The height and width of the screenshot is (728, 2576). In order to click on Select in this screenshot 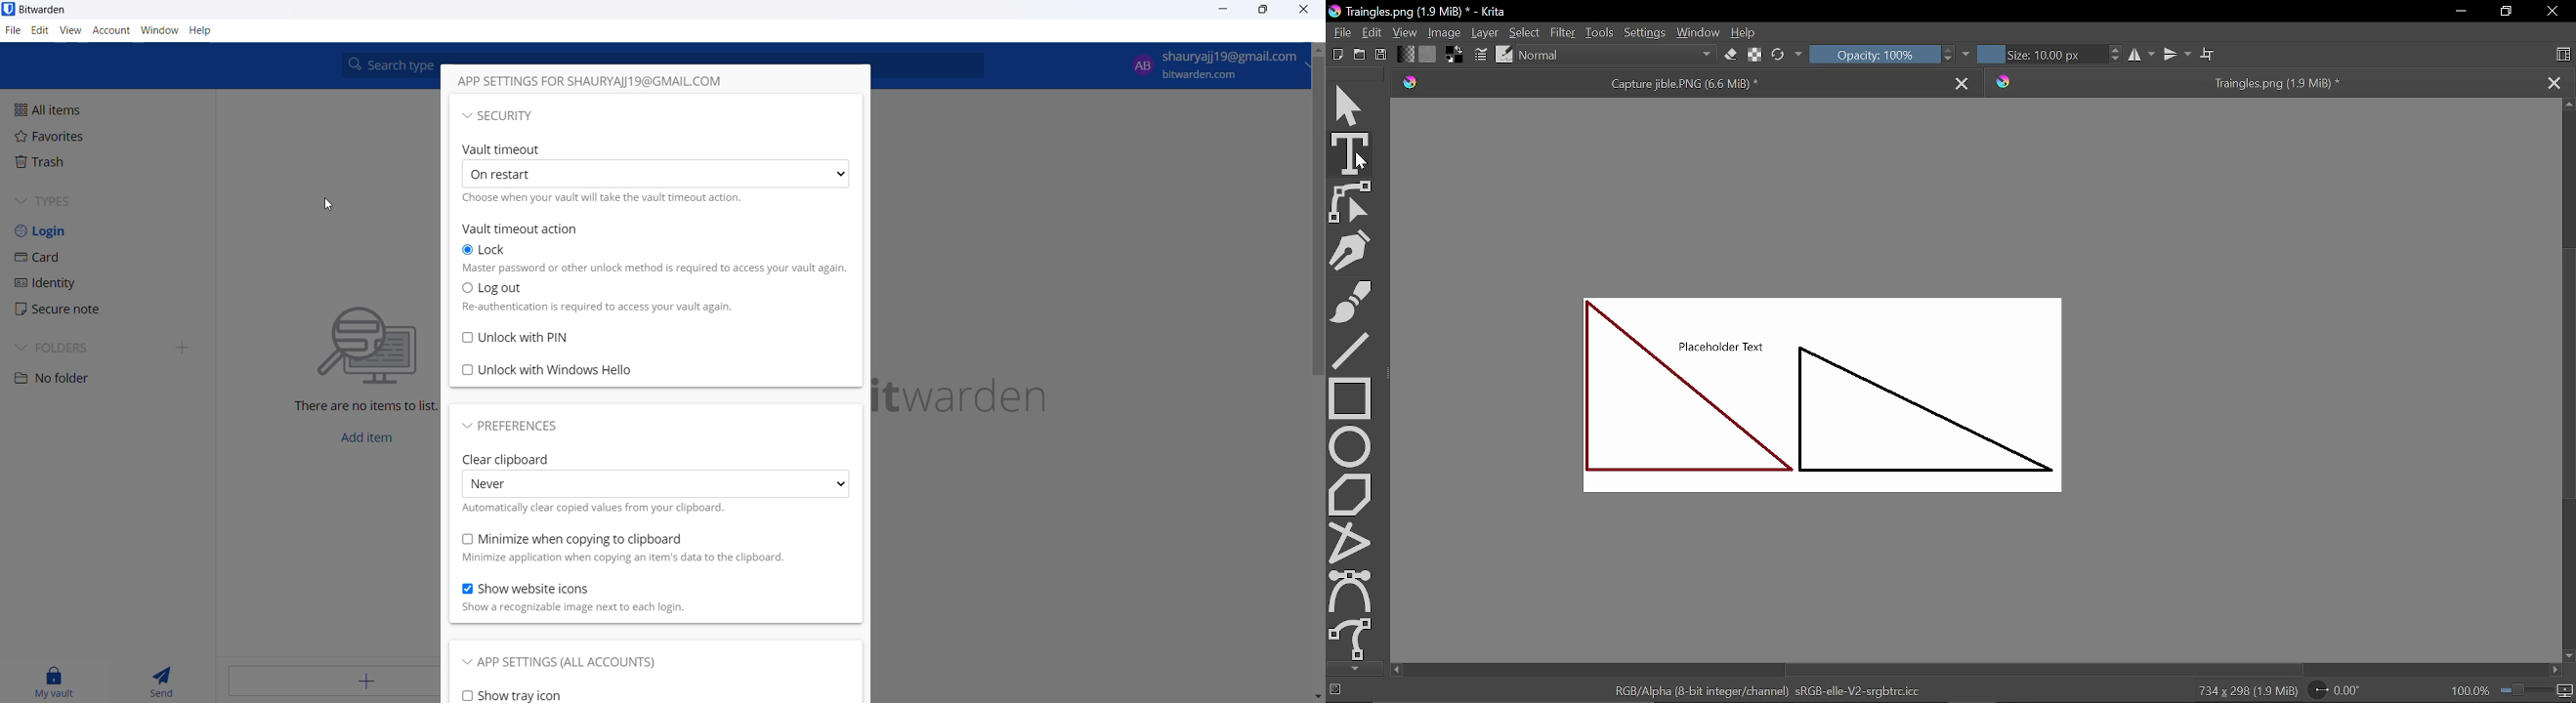, I will do `click(1525, 33)`.